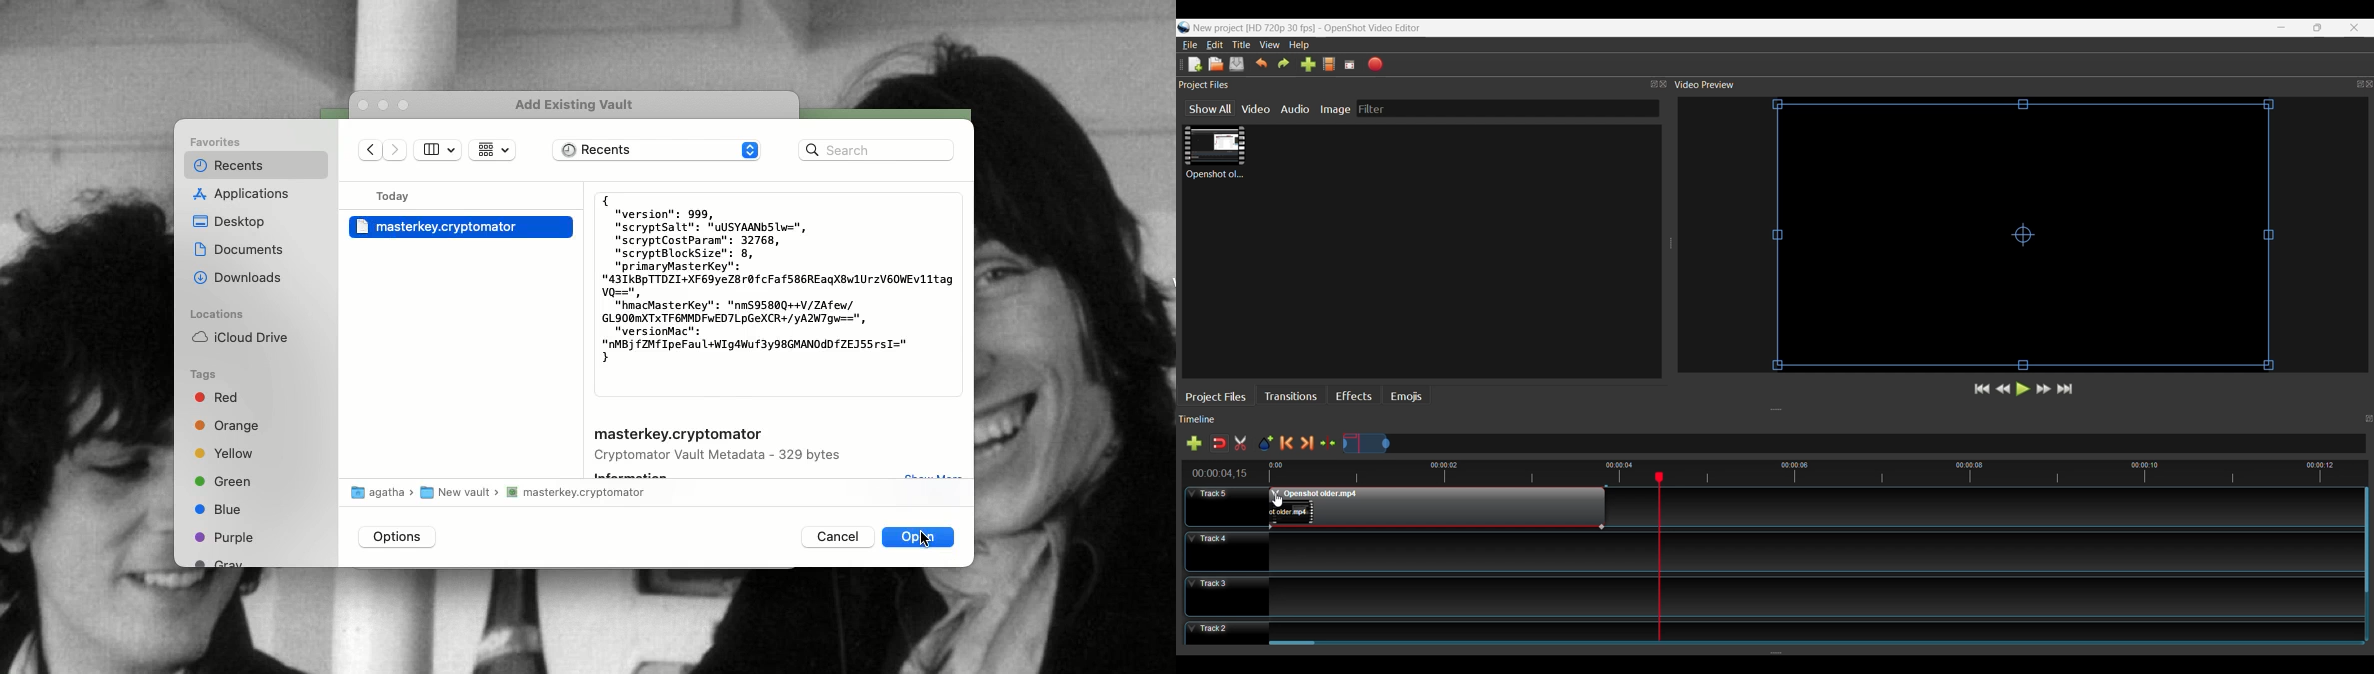  I want to click on New File, so click(1193, 64).